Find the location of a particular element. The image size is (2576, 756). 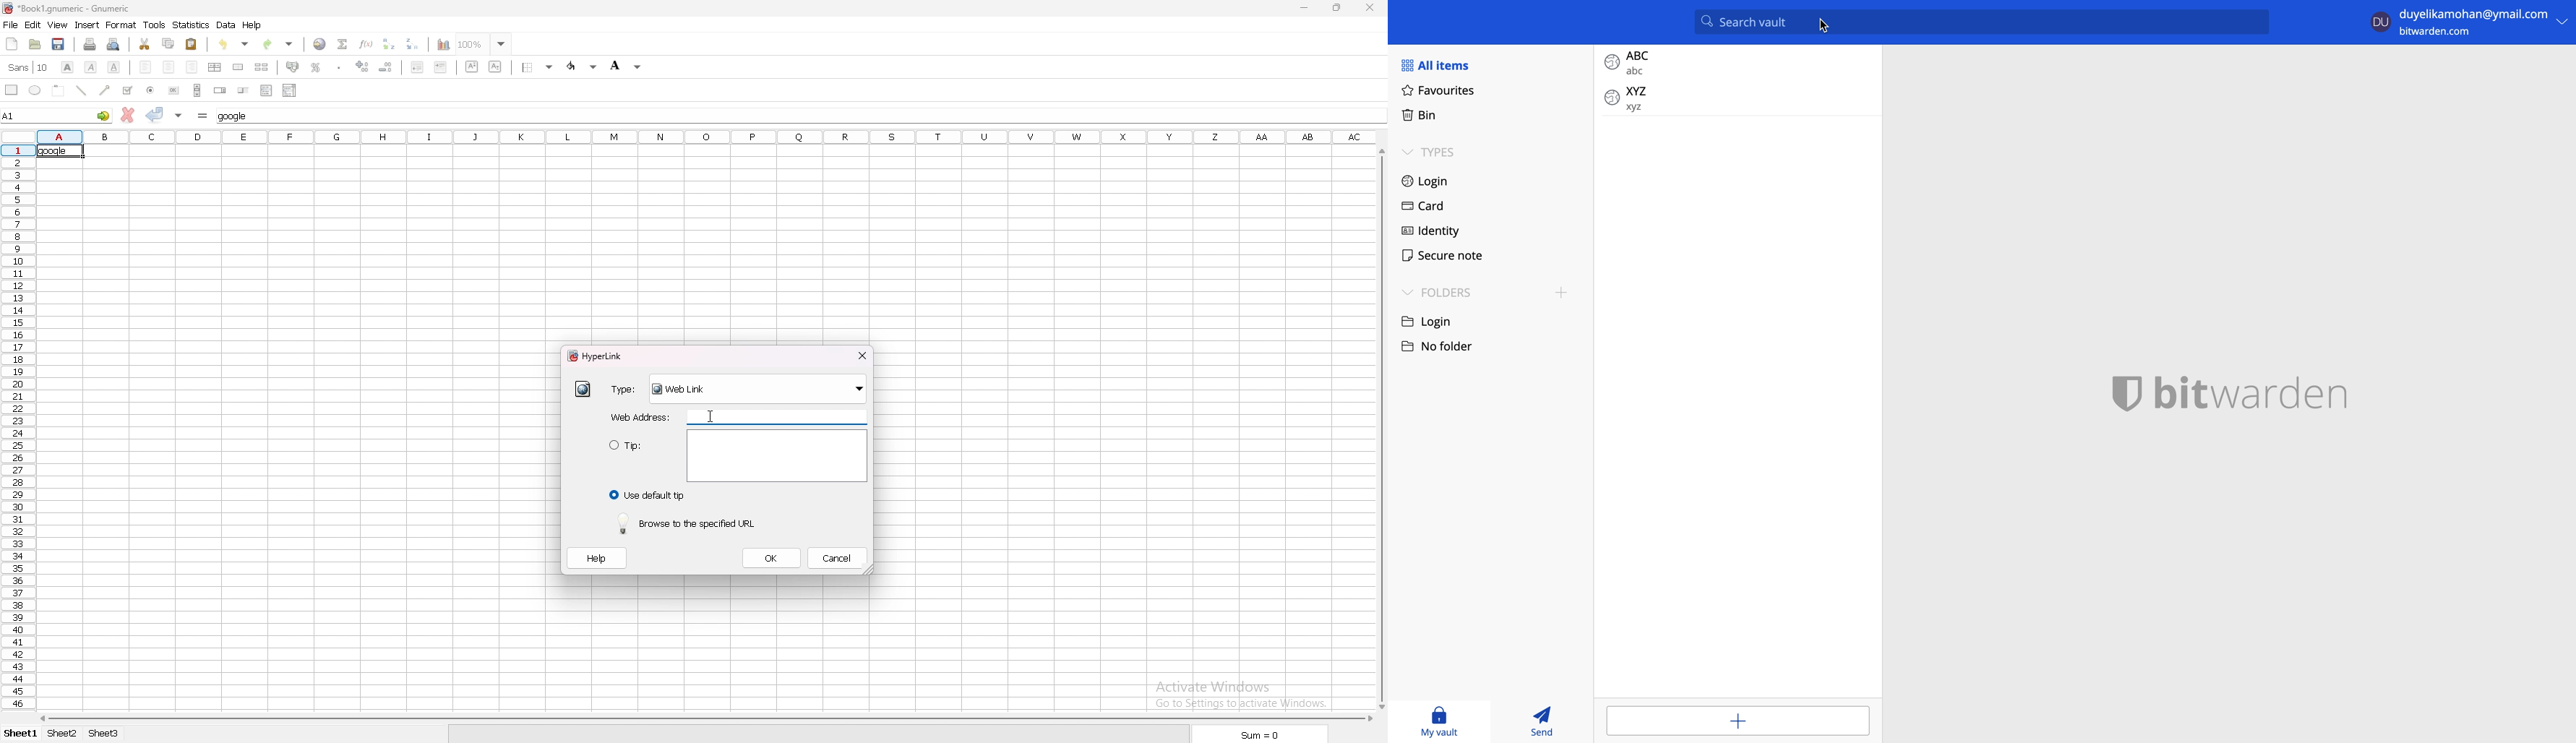

file name is located at coordinates (103, 7).